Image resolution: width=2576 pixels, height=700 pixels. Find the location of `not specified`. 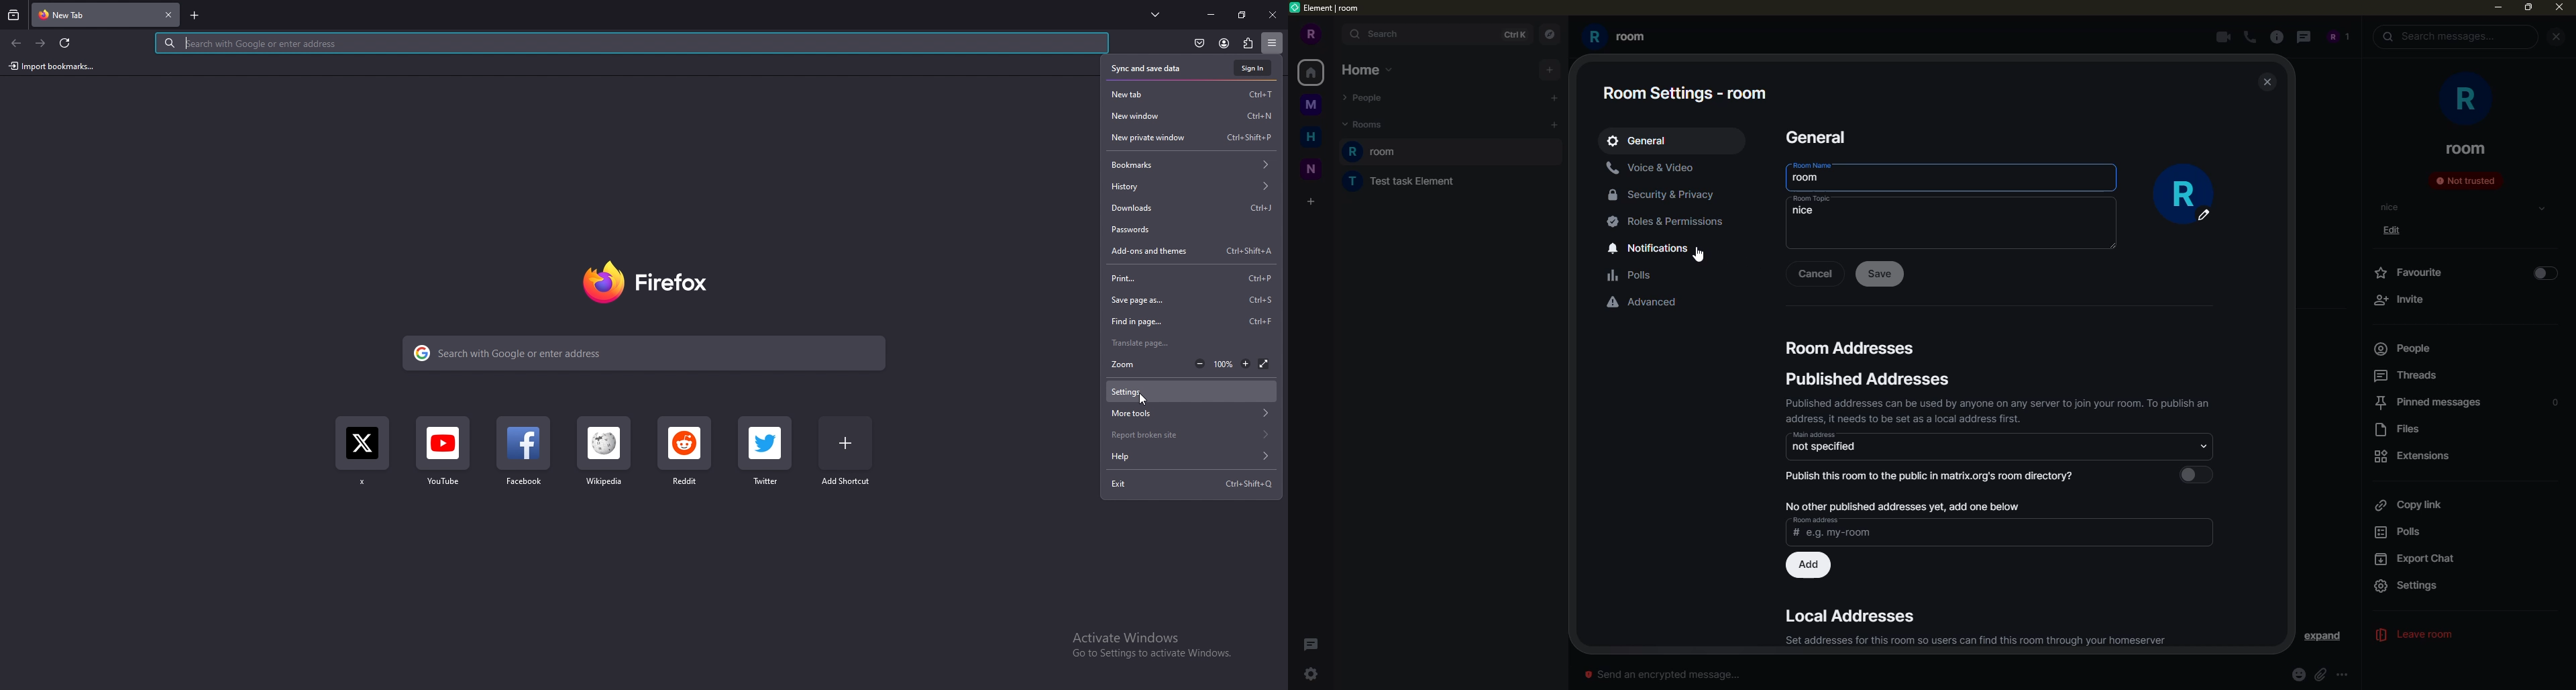

not specified is located at coordinates (1876, 447).